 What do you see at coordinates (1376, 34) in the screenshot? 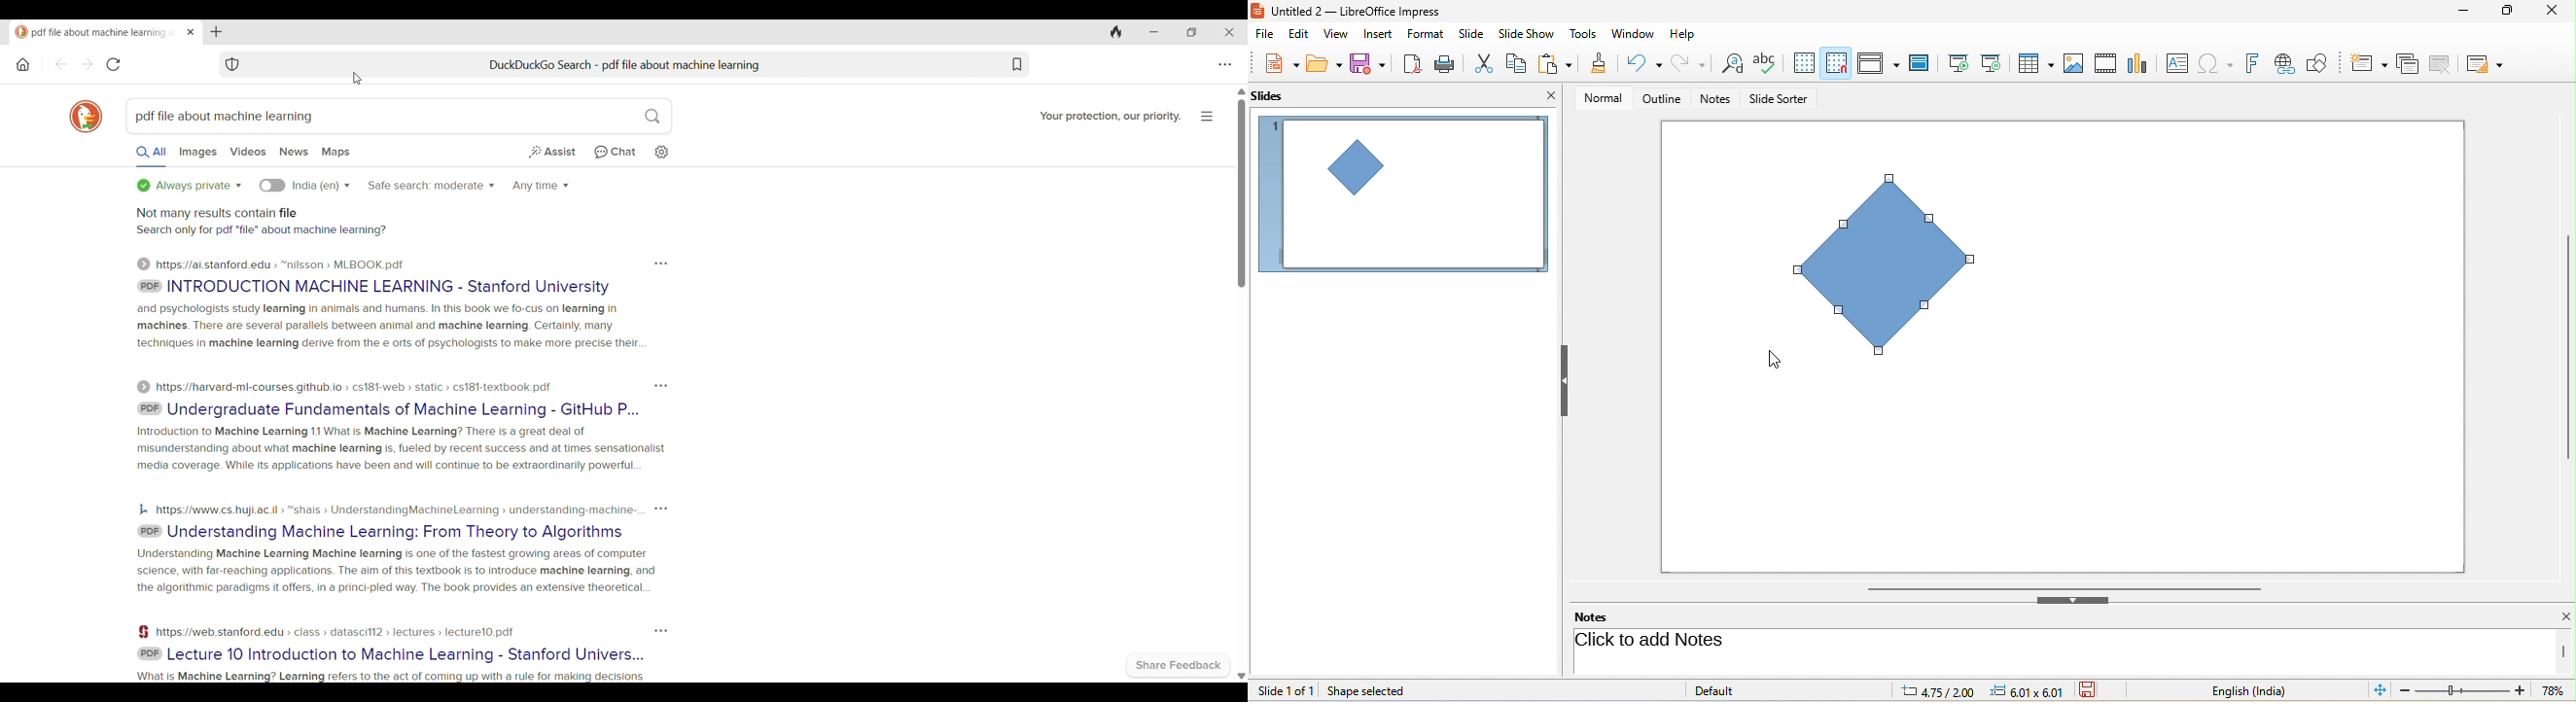
I see `insert` at bounding box center [1376, 34].